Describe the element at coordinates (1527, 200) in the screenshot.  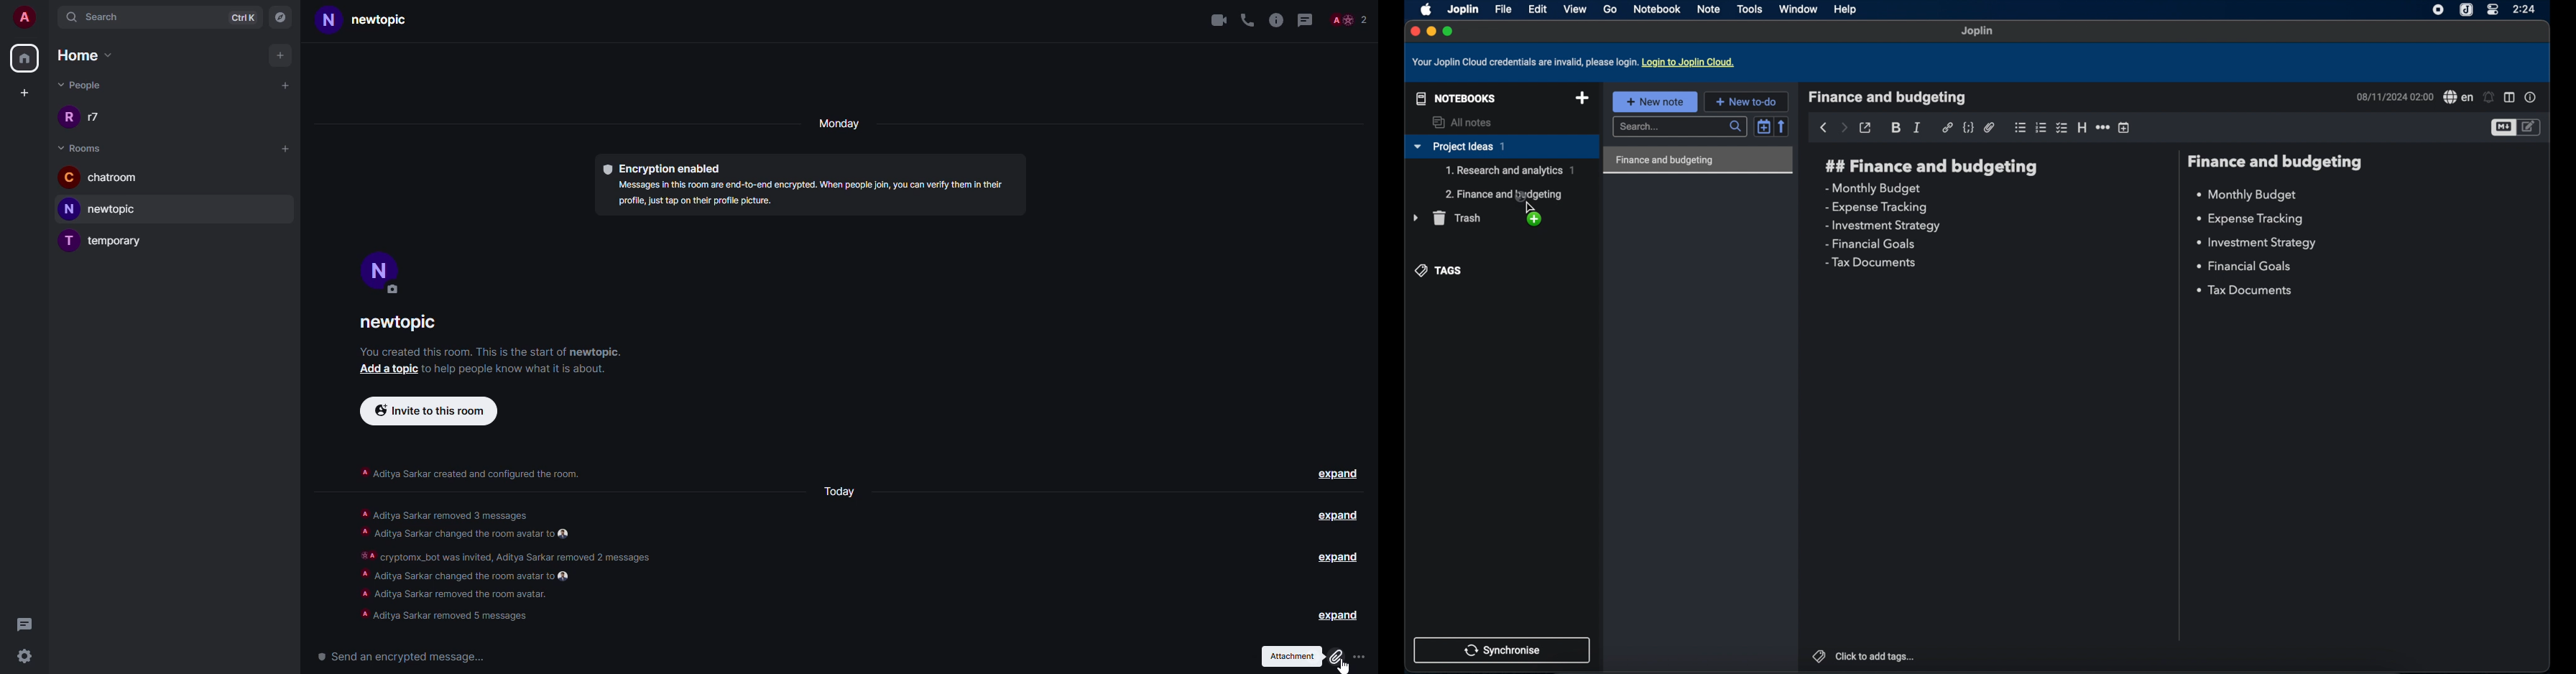
I see `drag cursor` at that location.